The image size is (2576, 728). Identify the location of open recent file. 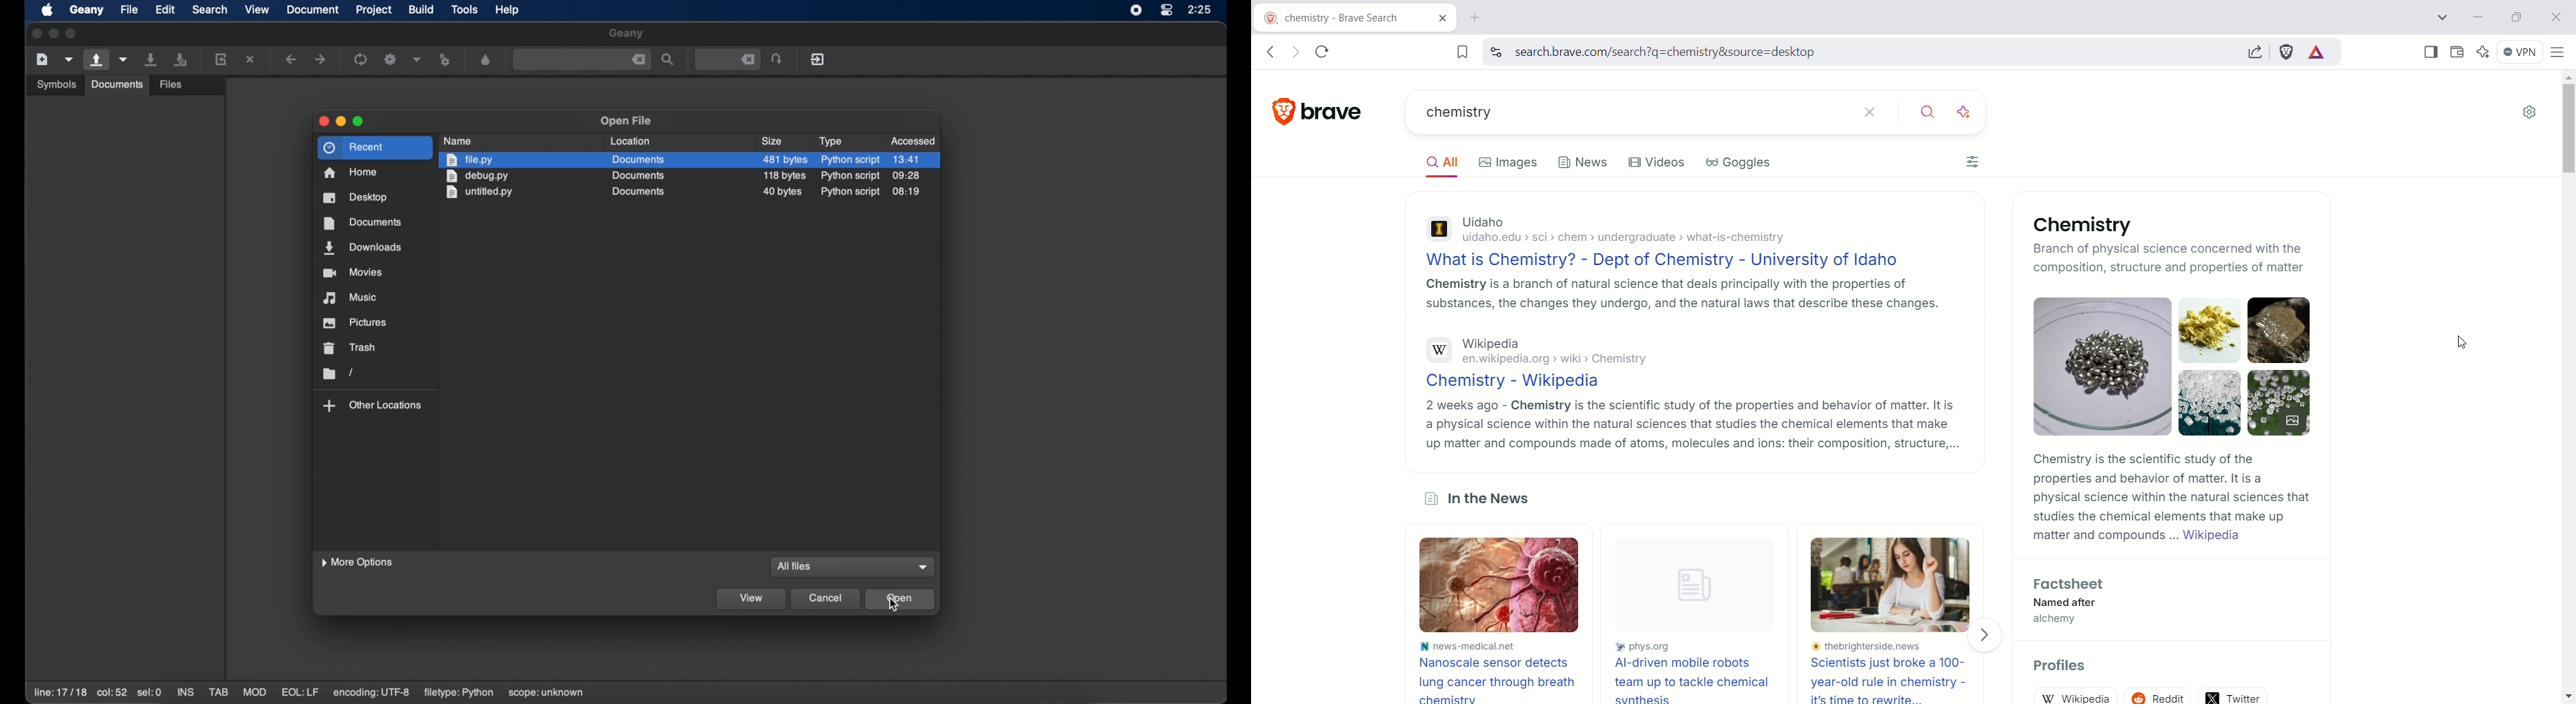
(124, 60).